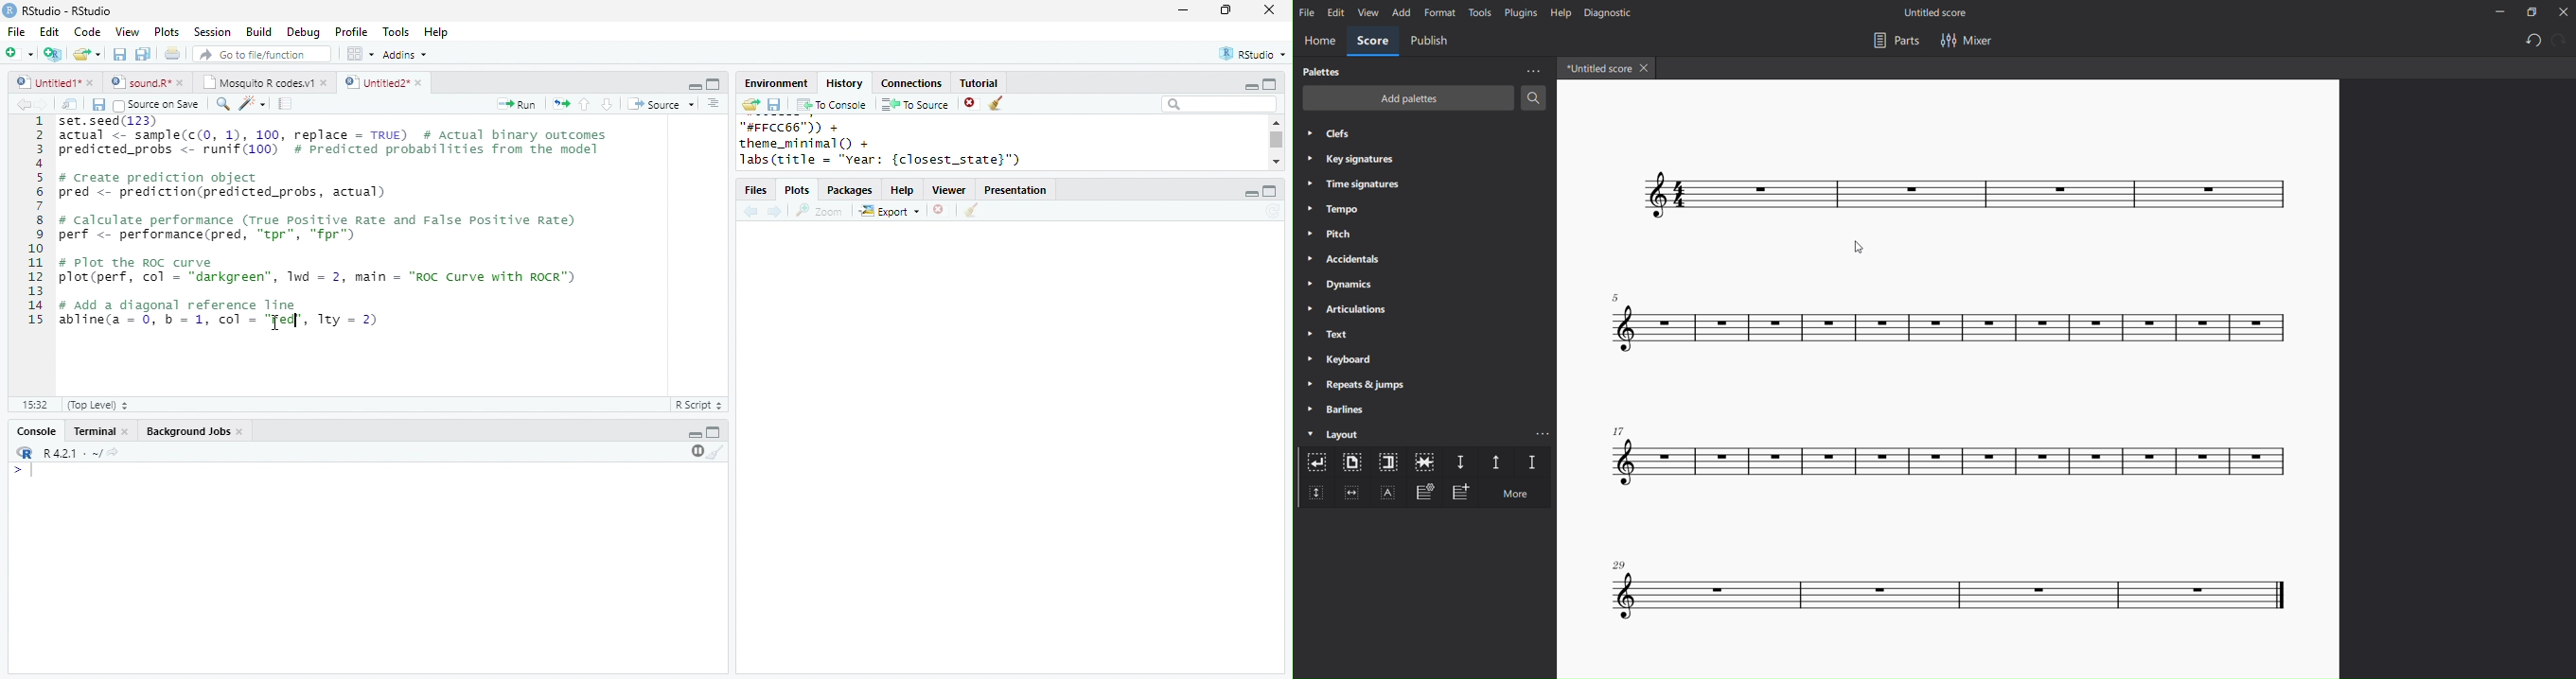  Describe the element at coordinates (223, 104) in the screenshot. I see `search` at that location.